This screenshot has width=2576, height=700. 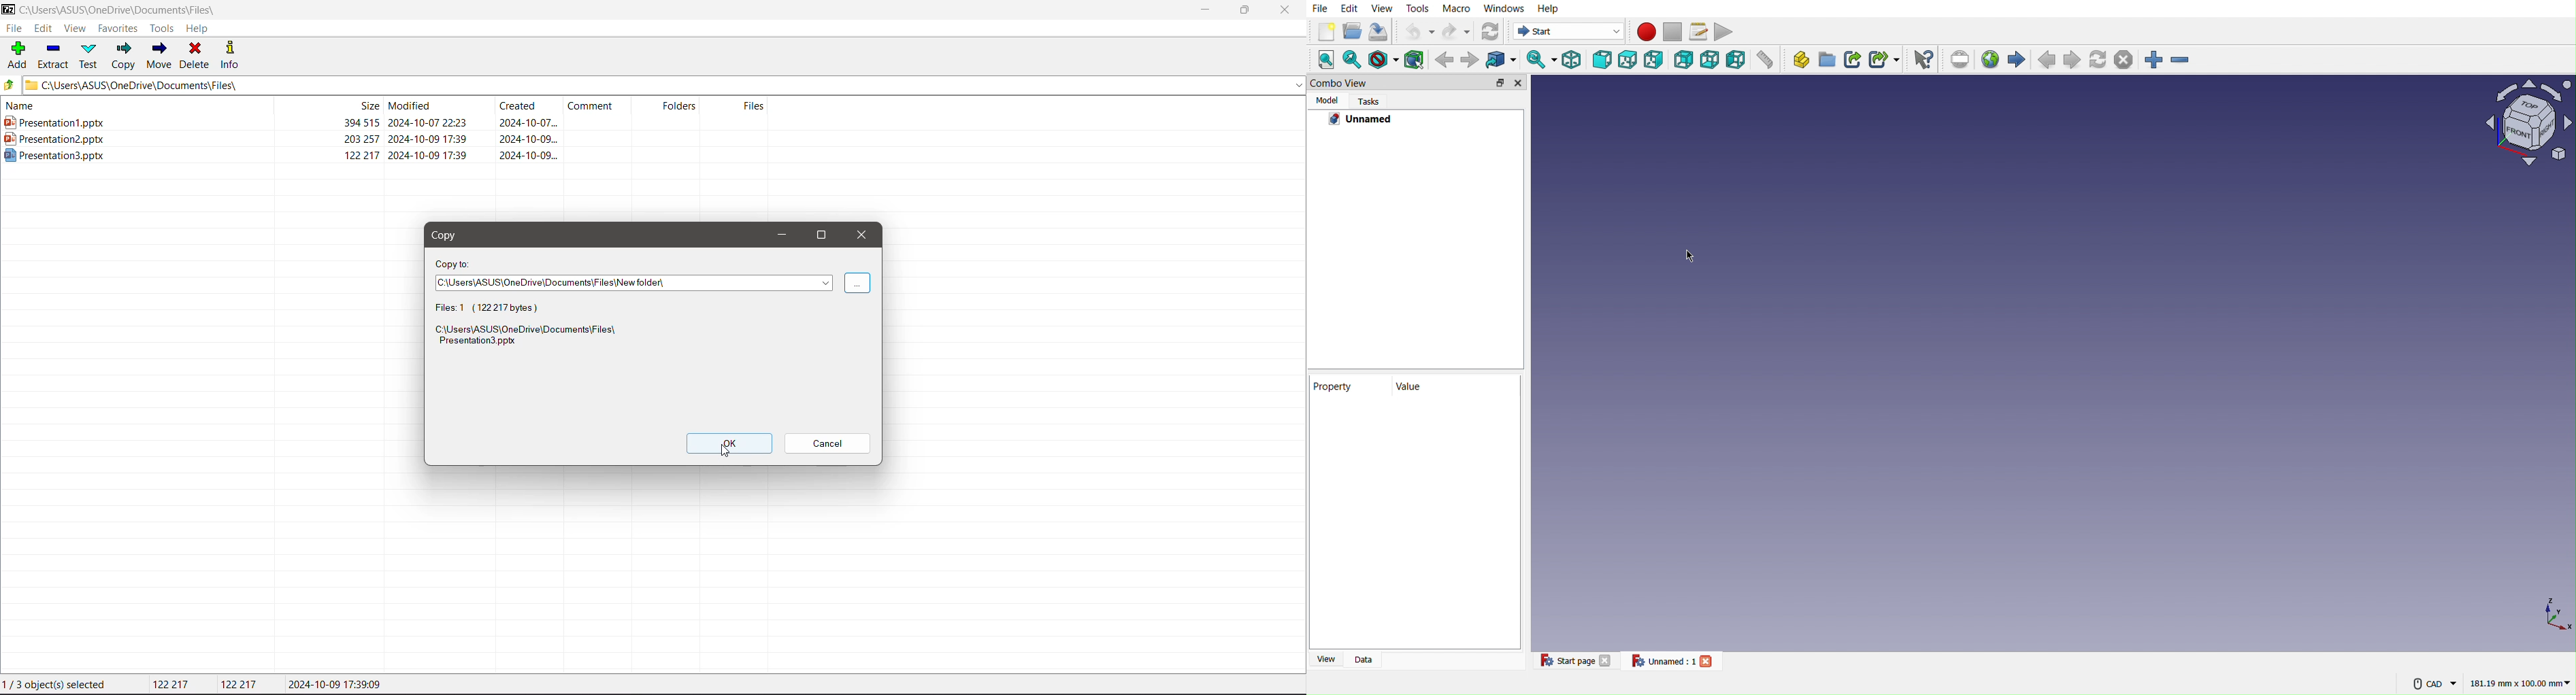 I want to click on Macro, so click(x=1457, y=9).